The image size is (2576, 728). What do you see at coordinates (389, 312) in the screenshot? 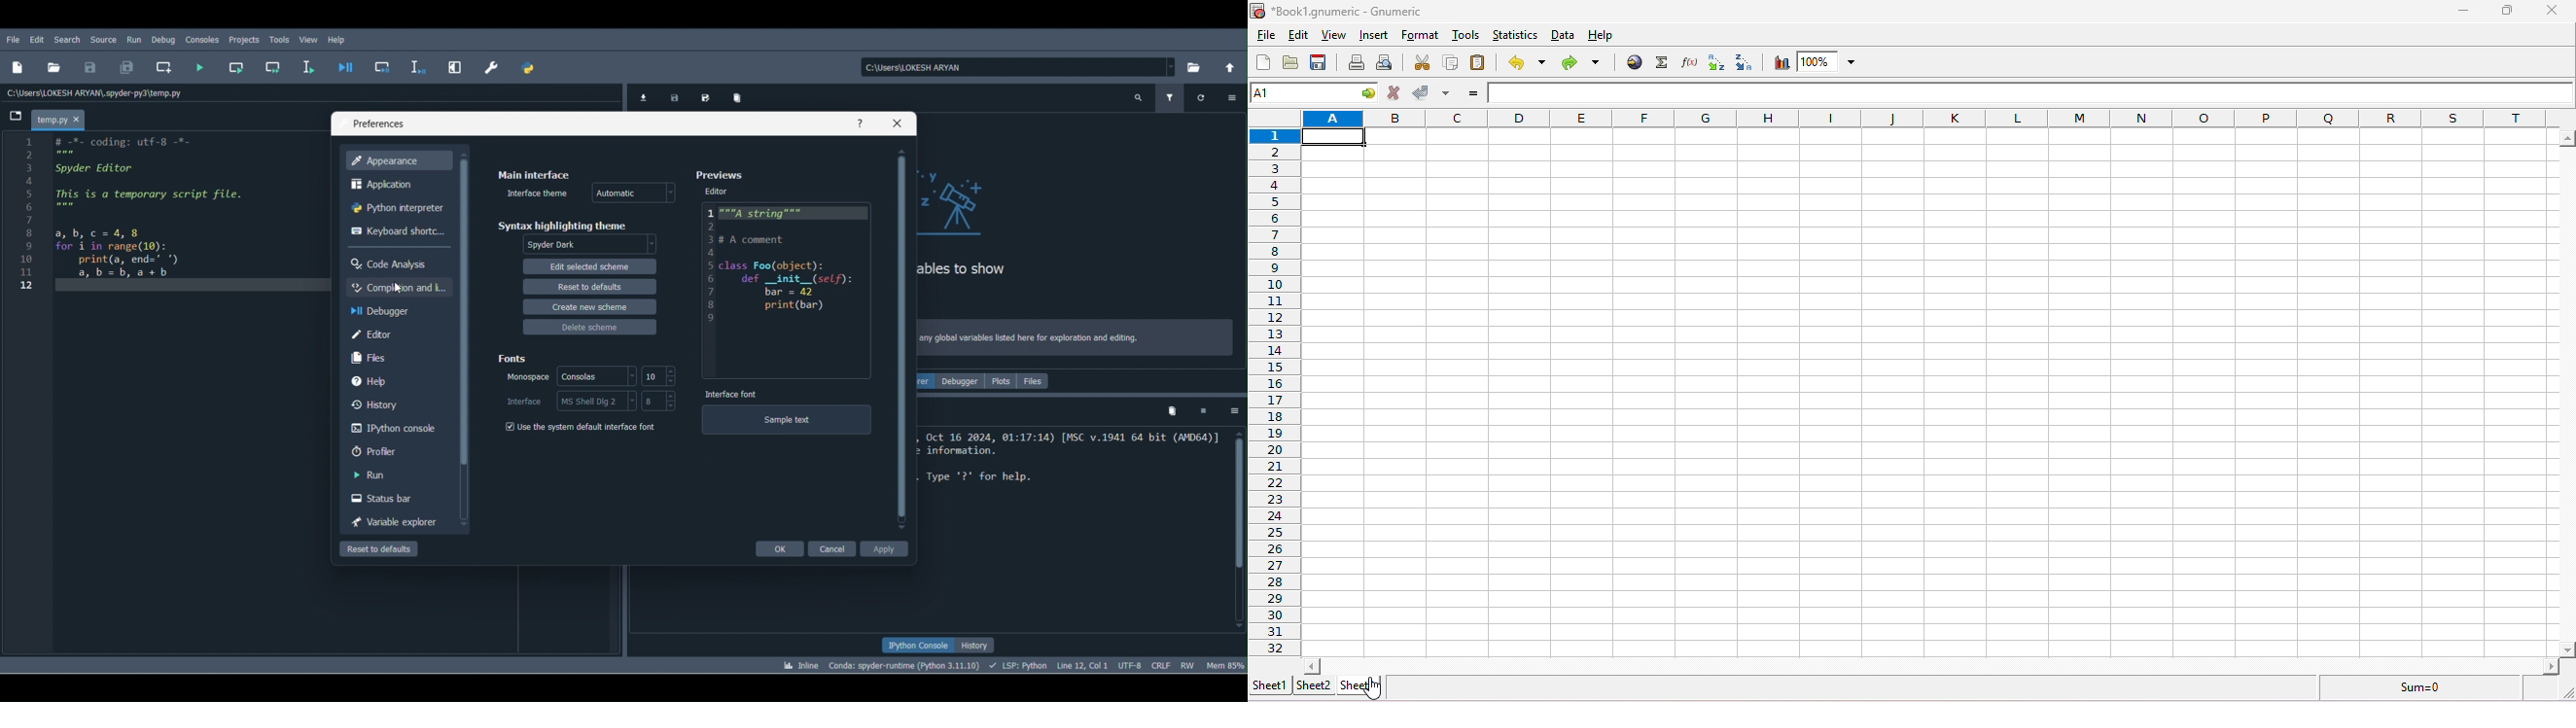
I see `Debugger` at bounding box center [389, 312].